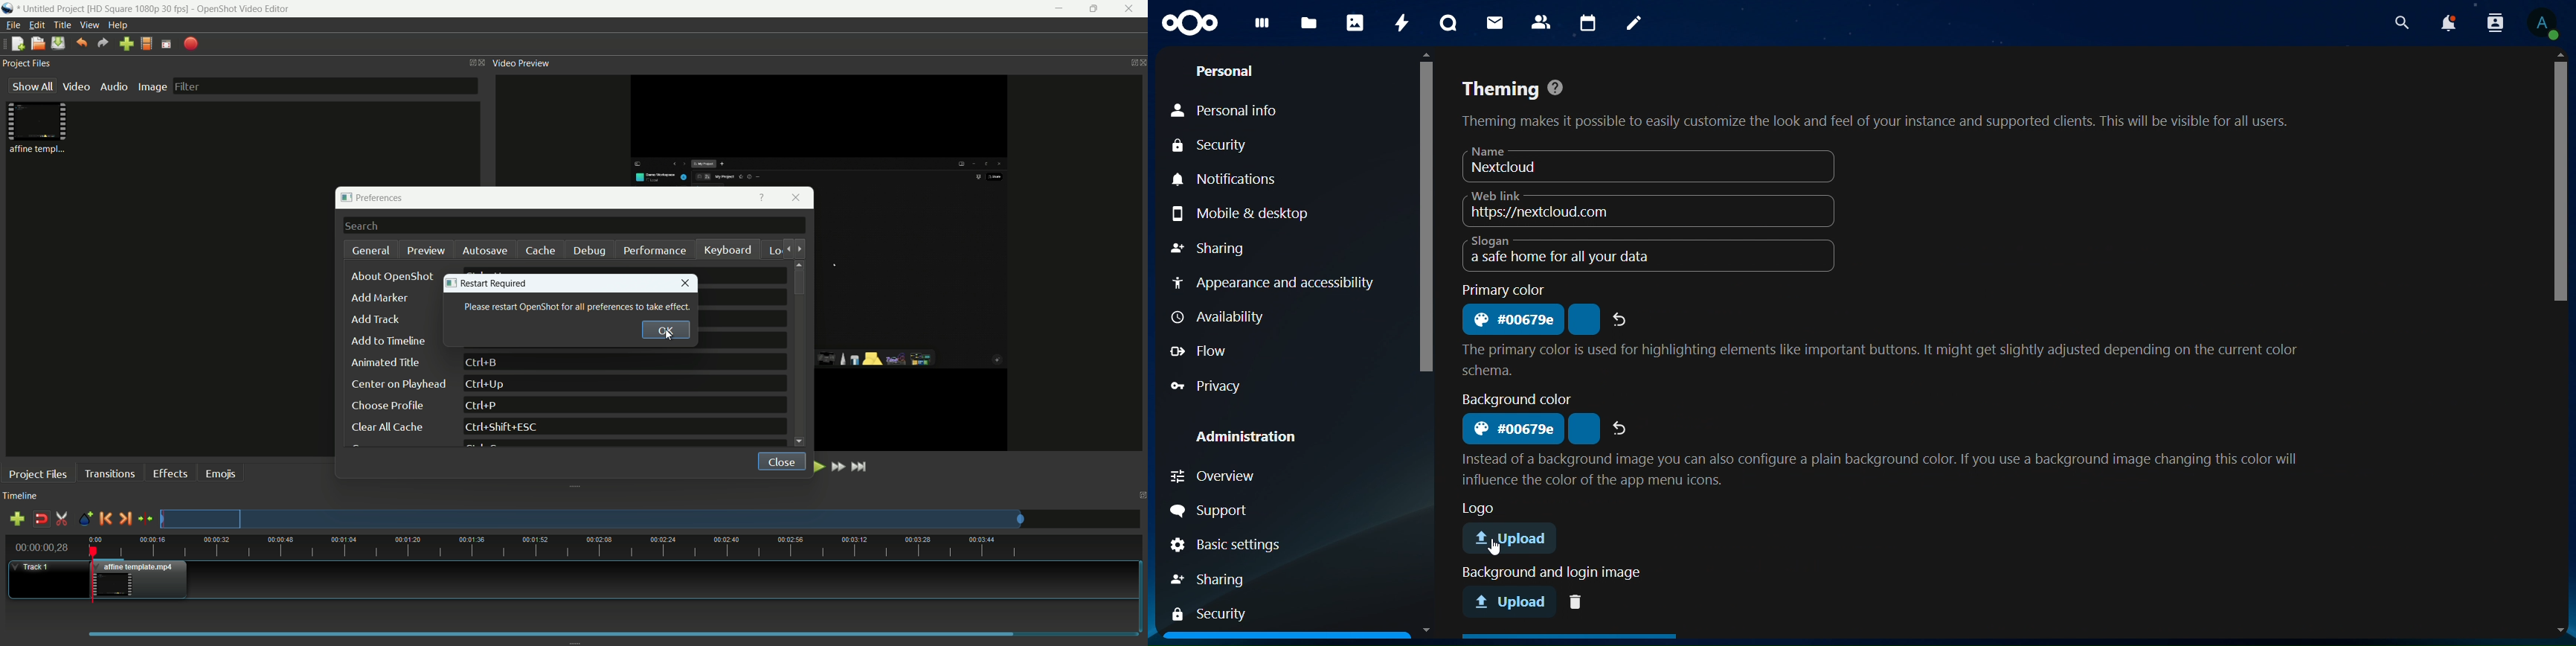 Image resolution: width=2576 pixels, height=672 pixels. I want to click on talk, so click(1449, 23).